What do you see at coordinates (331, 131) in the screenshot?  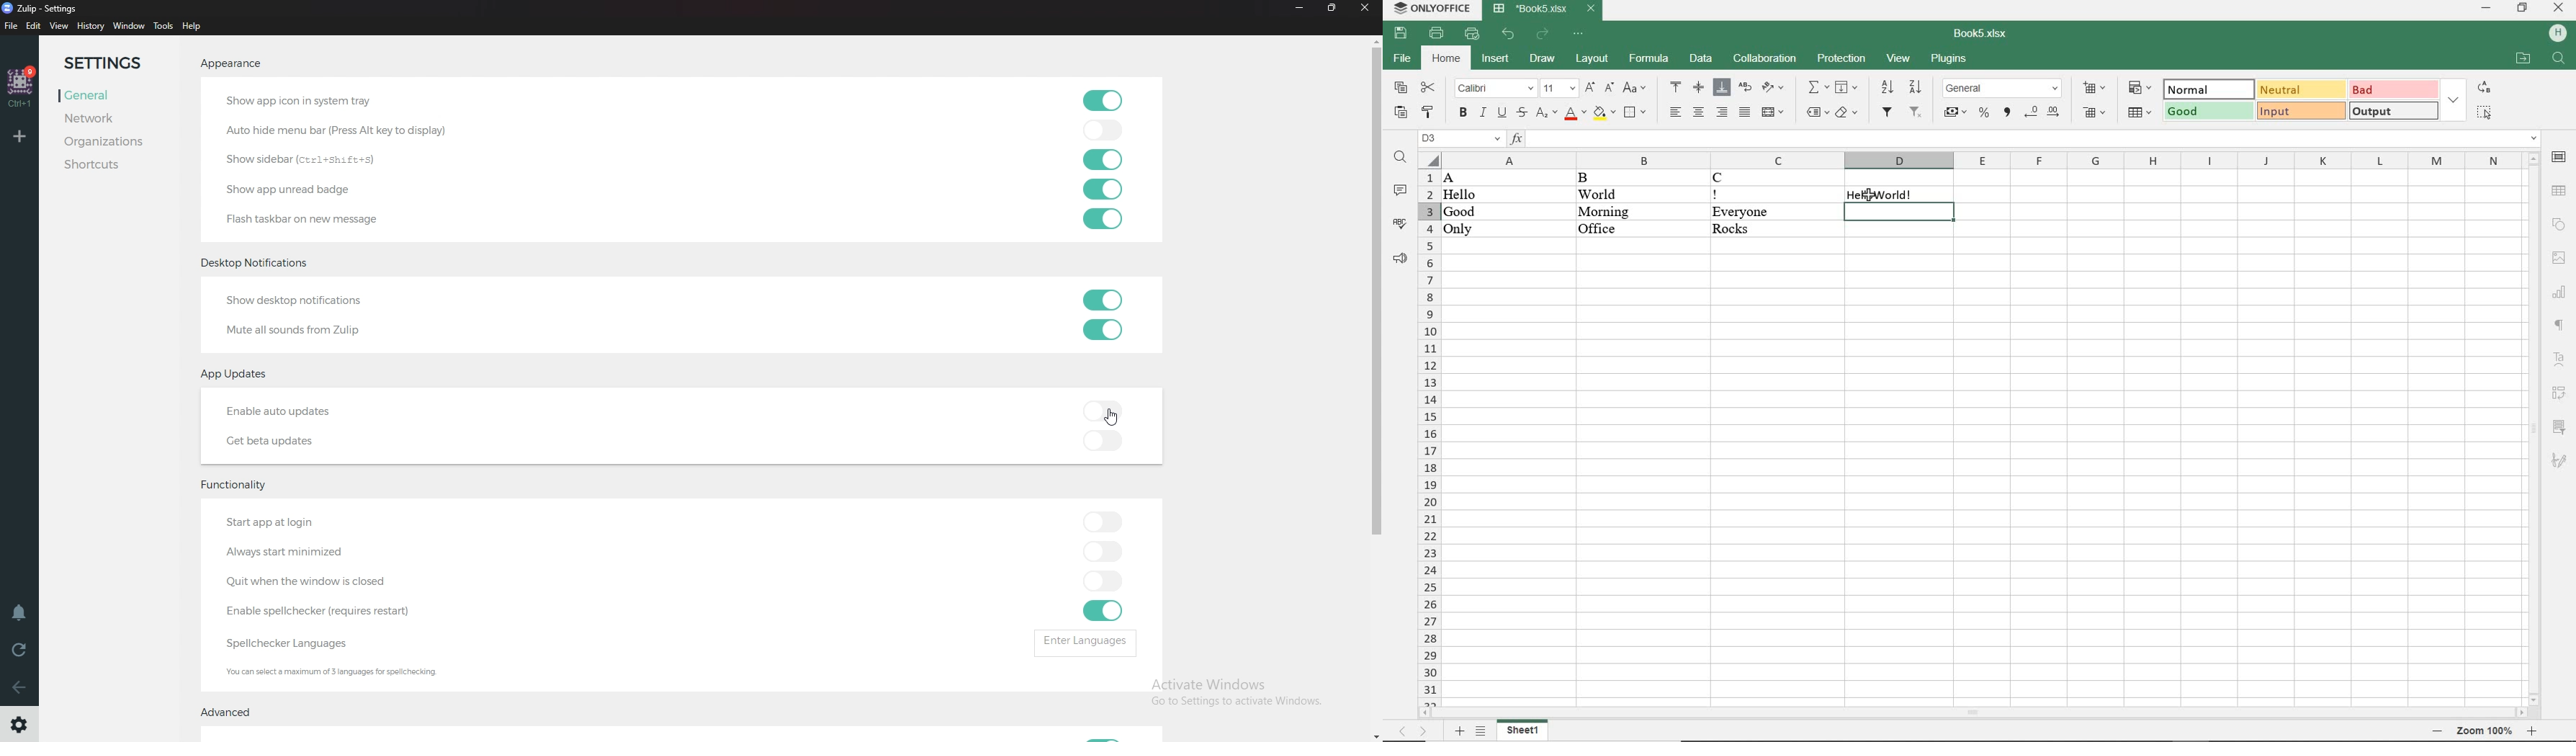 I see `auto hide menu bar` at bounding box center [331, 131].